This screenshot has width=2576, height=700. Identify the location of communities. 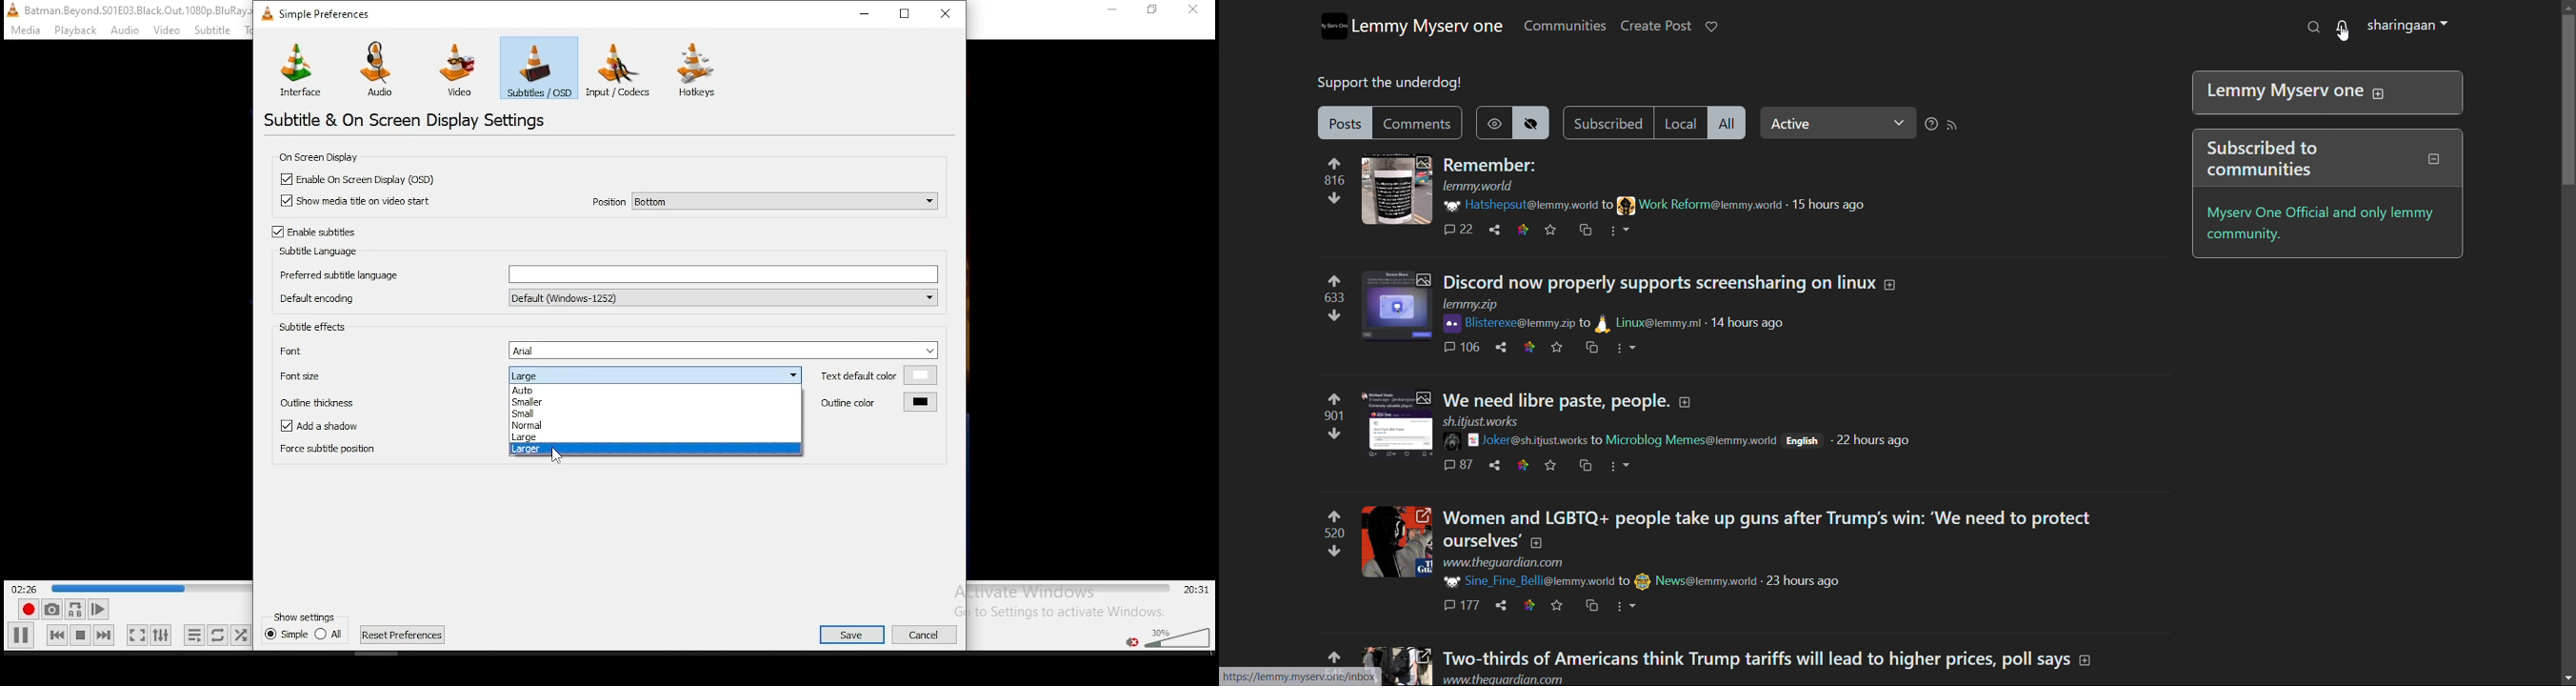
(1564, 25).